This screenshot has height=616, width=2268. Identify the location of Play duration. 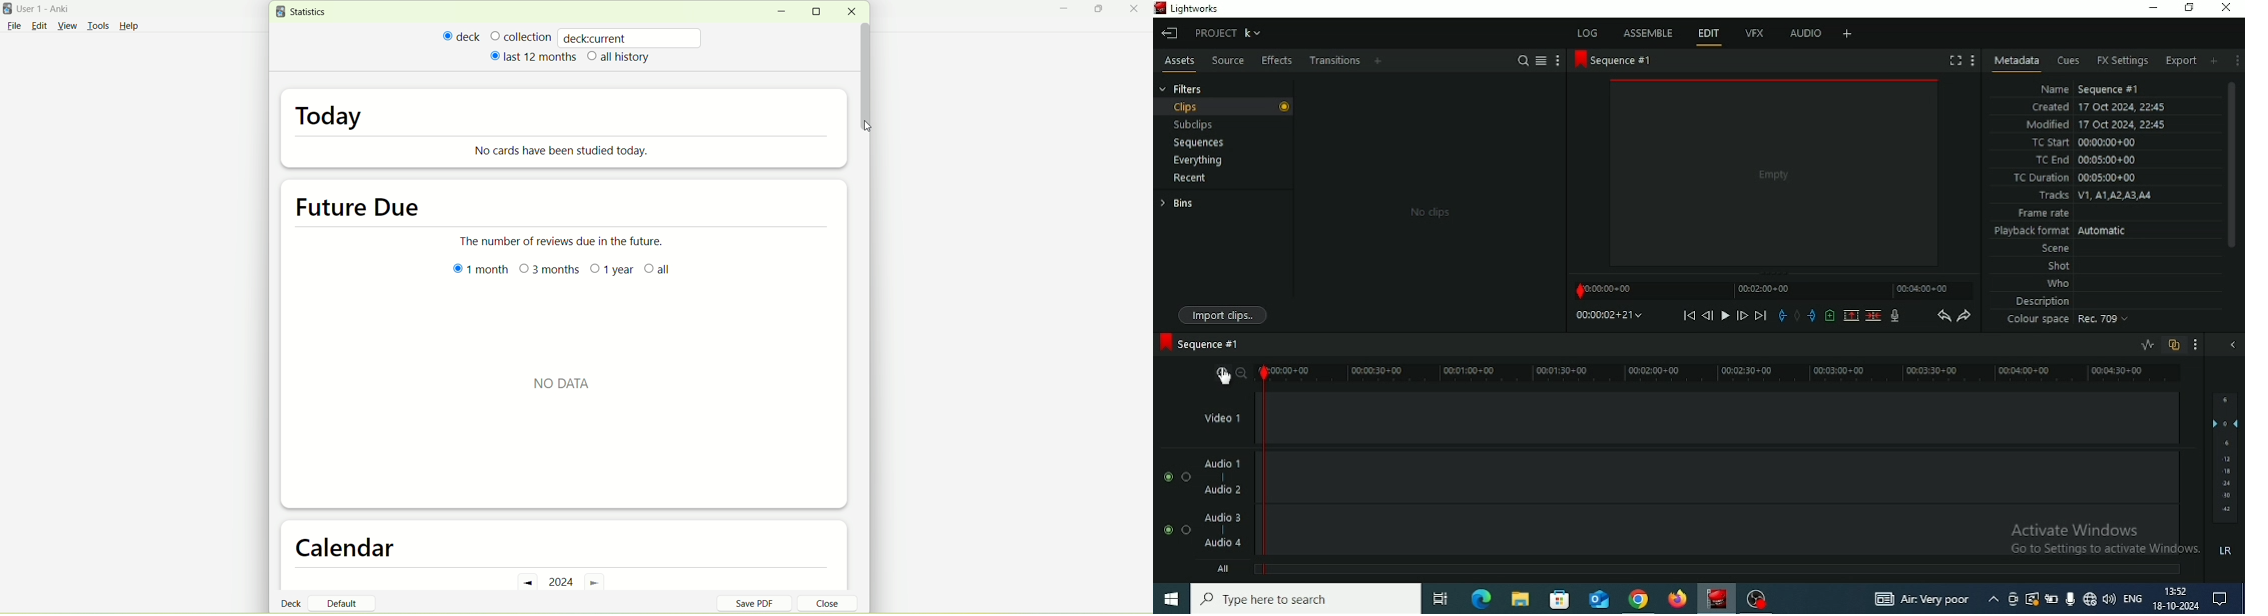
(1773, 291).